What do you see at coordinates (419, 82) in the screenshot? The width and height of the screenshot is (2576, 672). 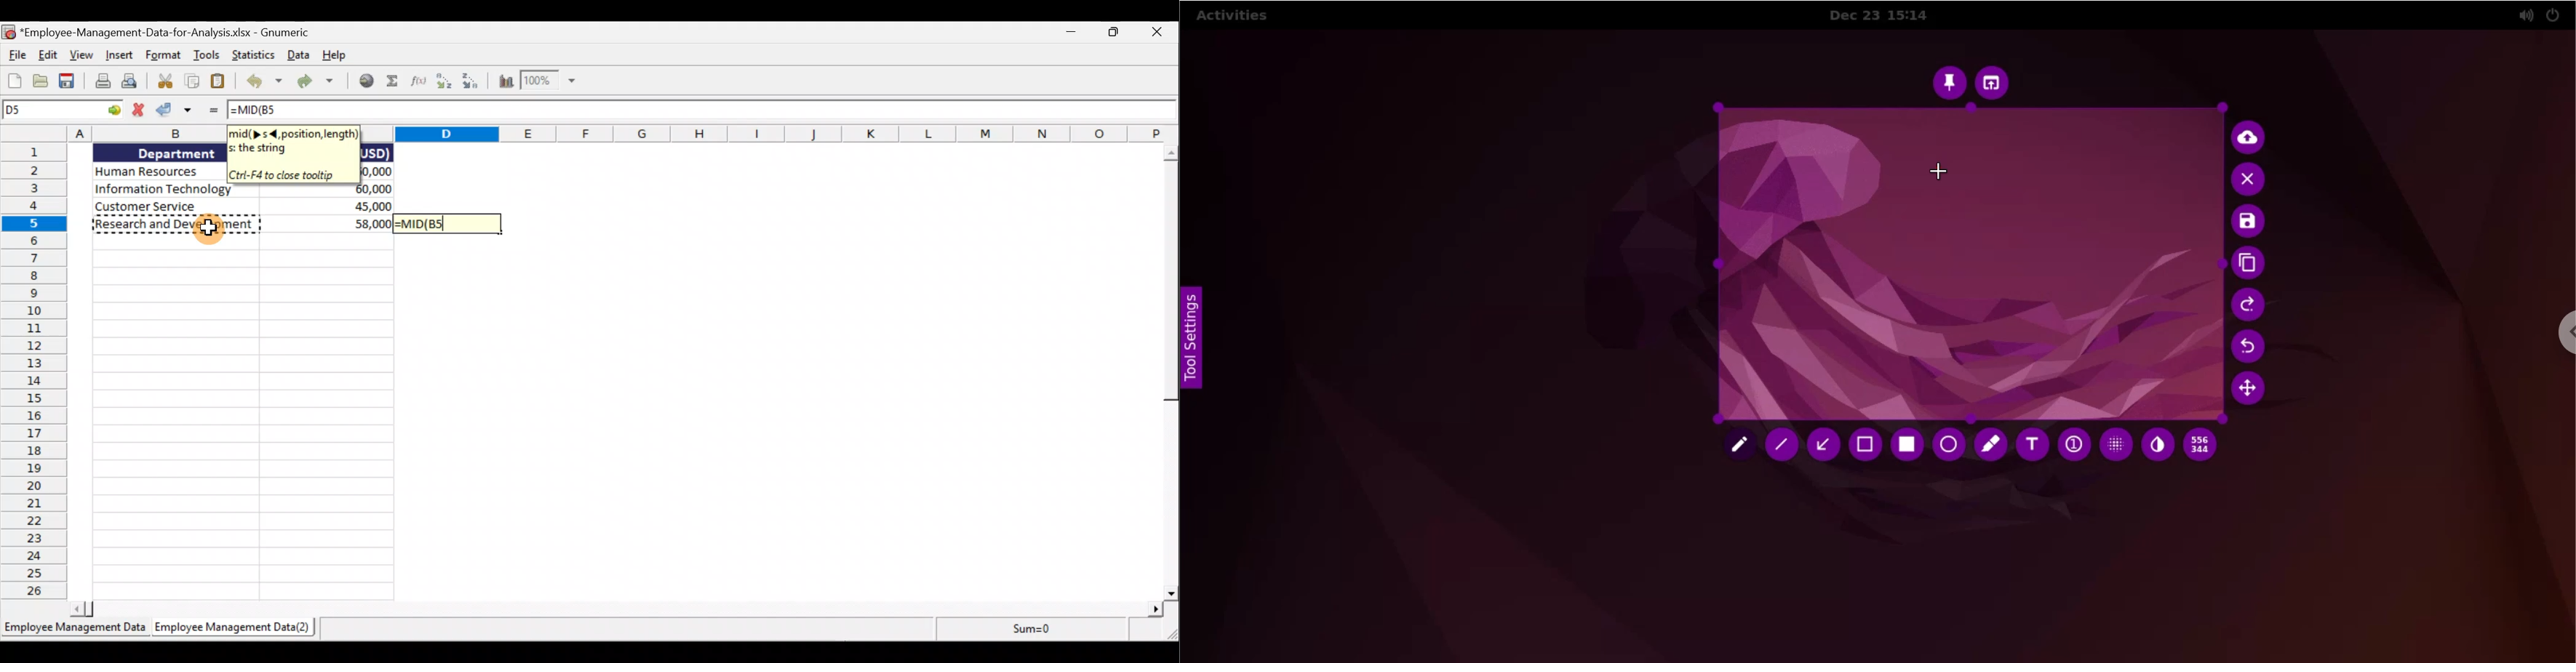 I see `Edit a function in the current cell` at bounding box center [419, 82].